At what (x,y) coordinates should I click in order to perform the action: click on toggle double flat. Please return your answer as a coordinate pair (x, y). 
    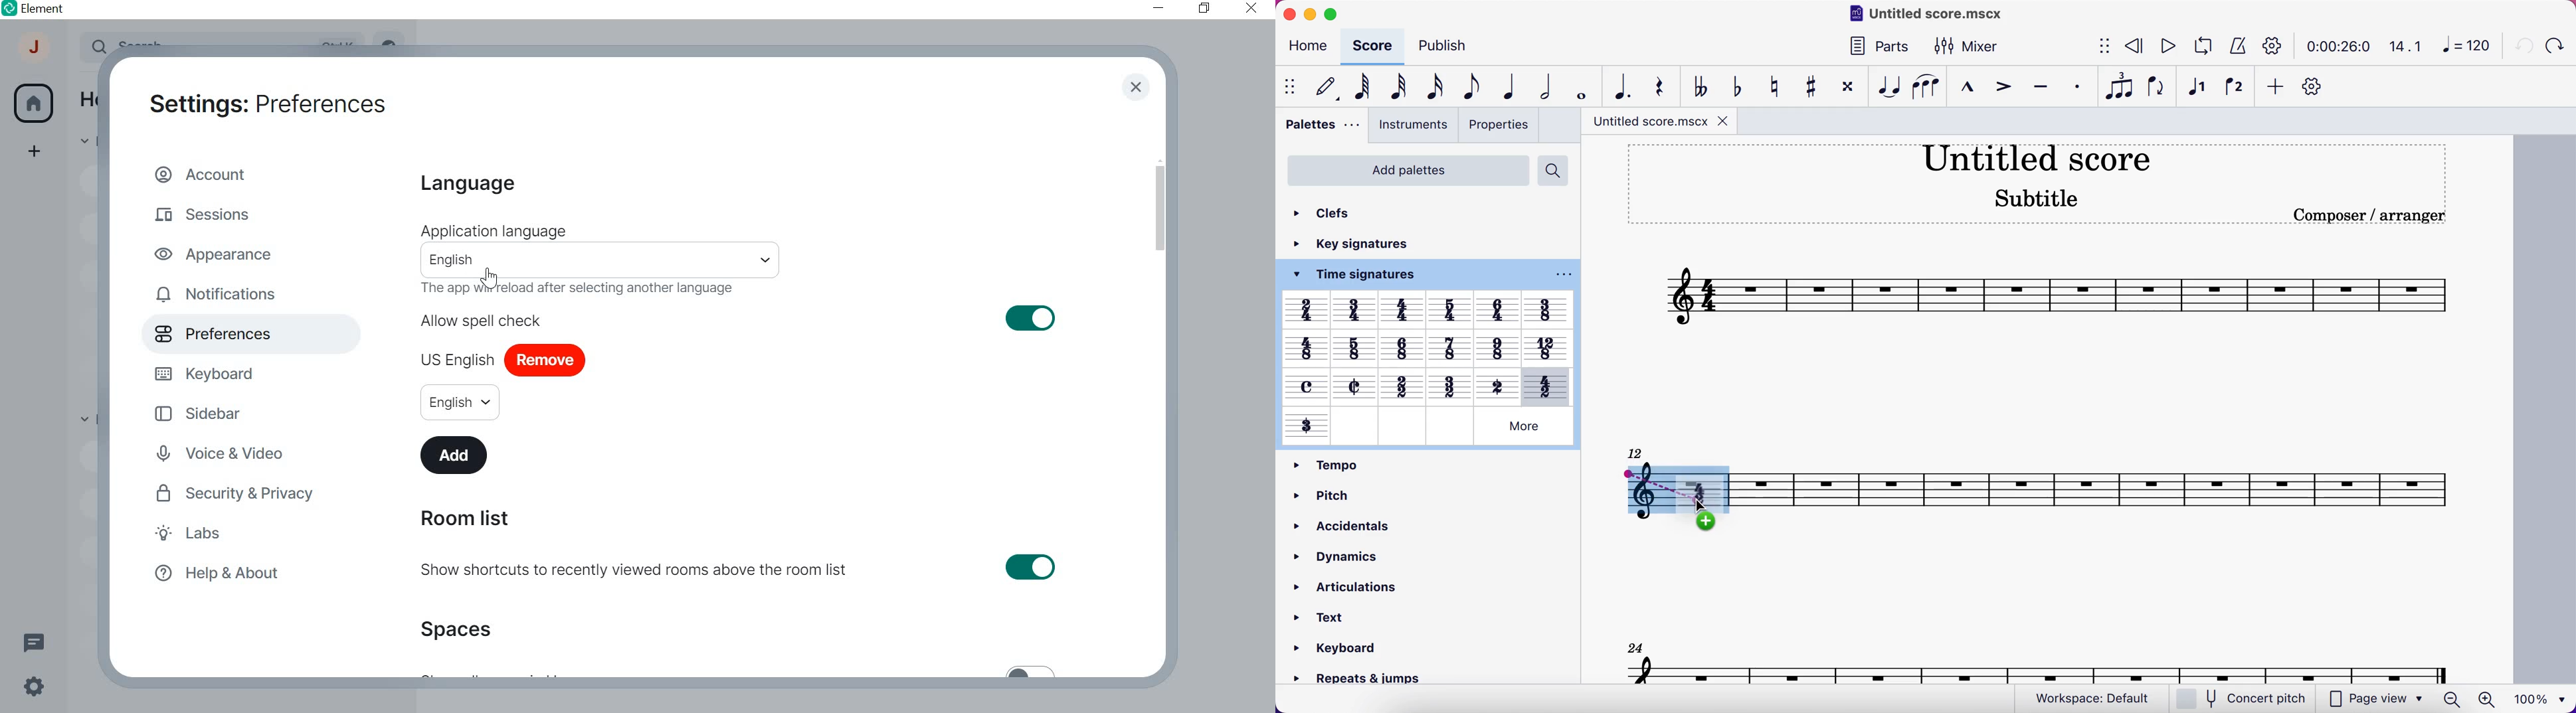
    Looking at the image, I should click on (1697, 85).